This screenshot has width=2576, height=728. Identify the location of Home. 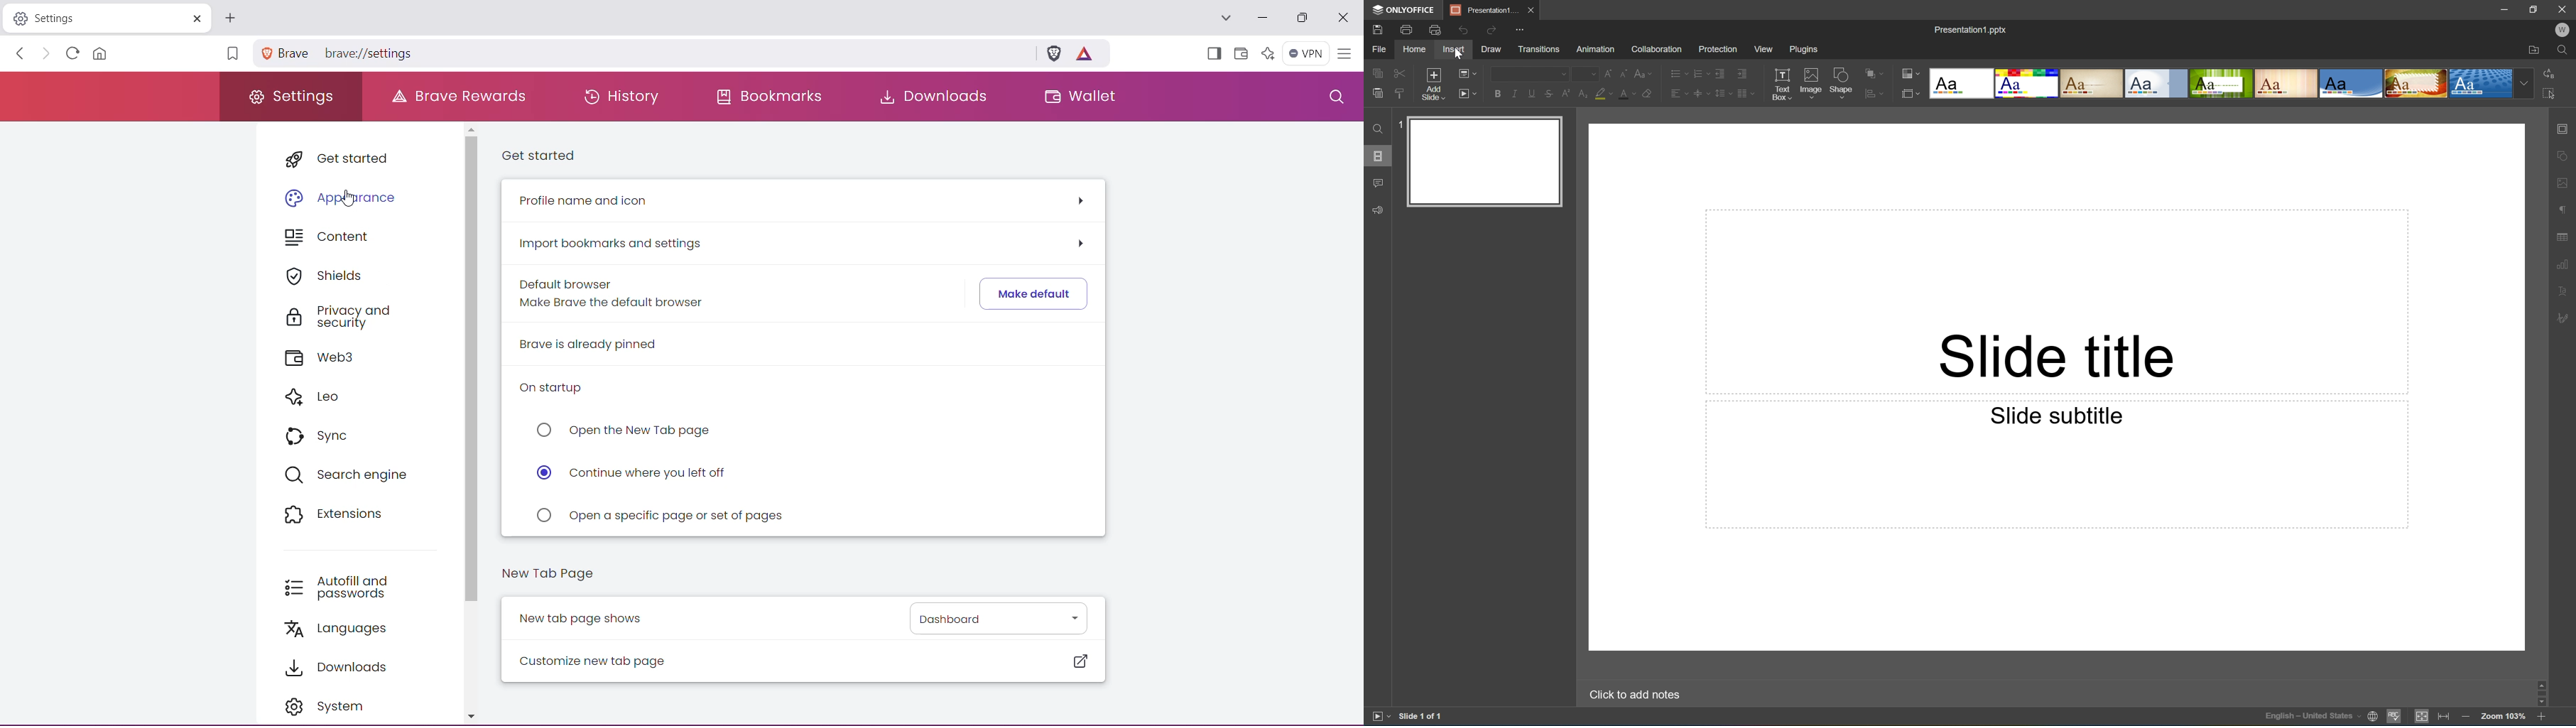
(1415, 49).